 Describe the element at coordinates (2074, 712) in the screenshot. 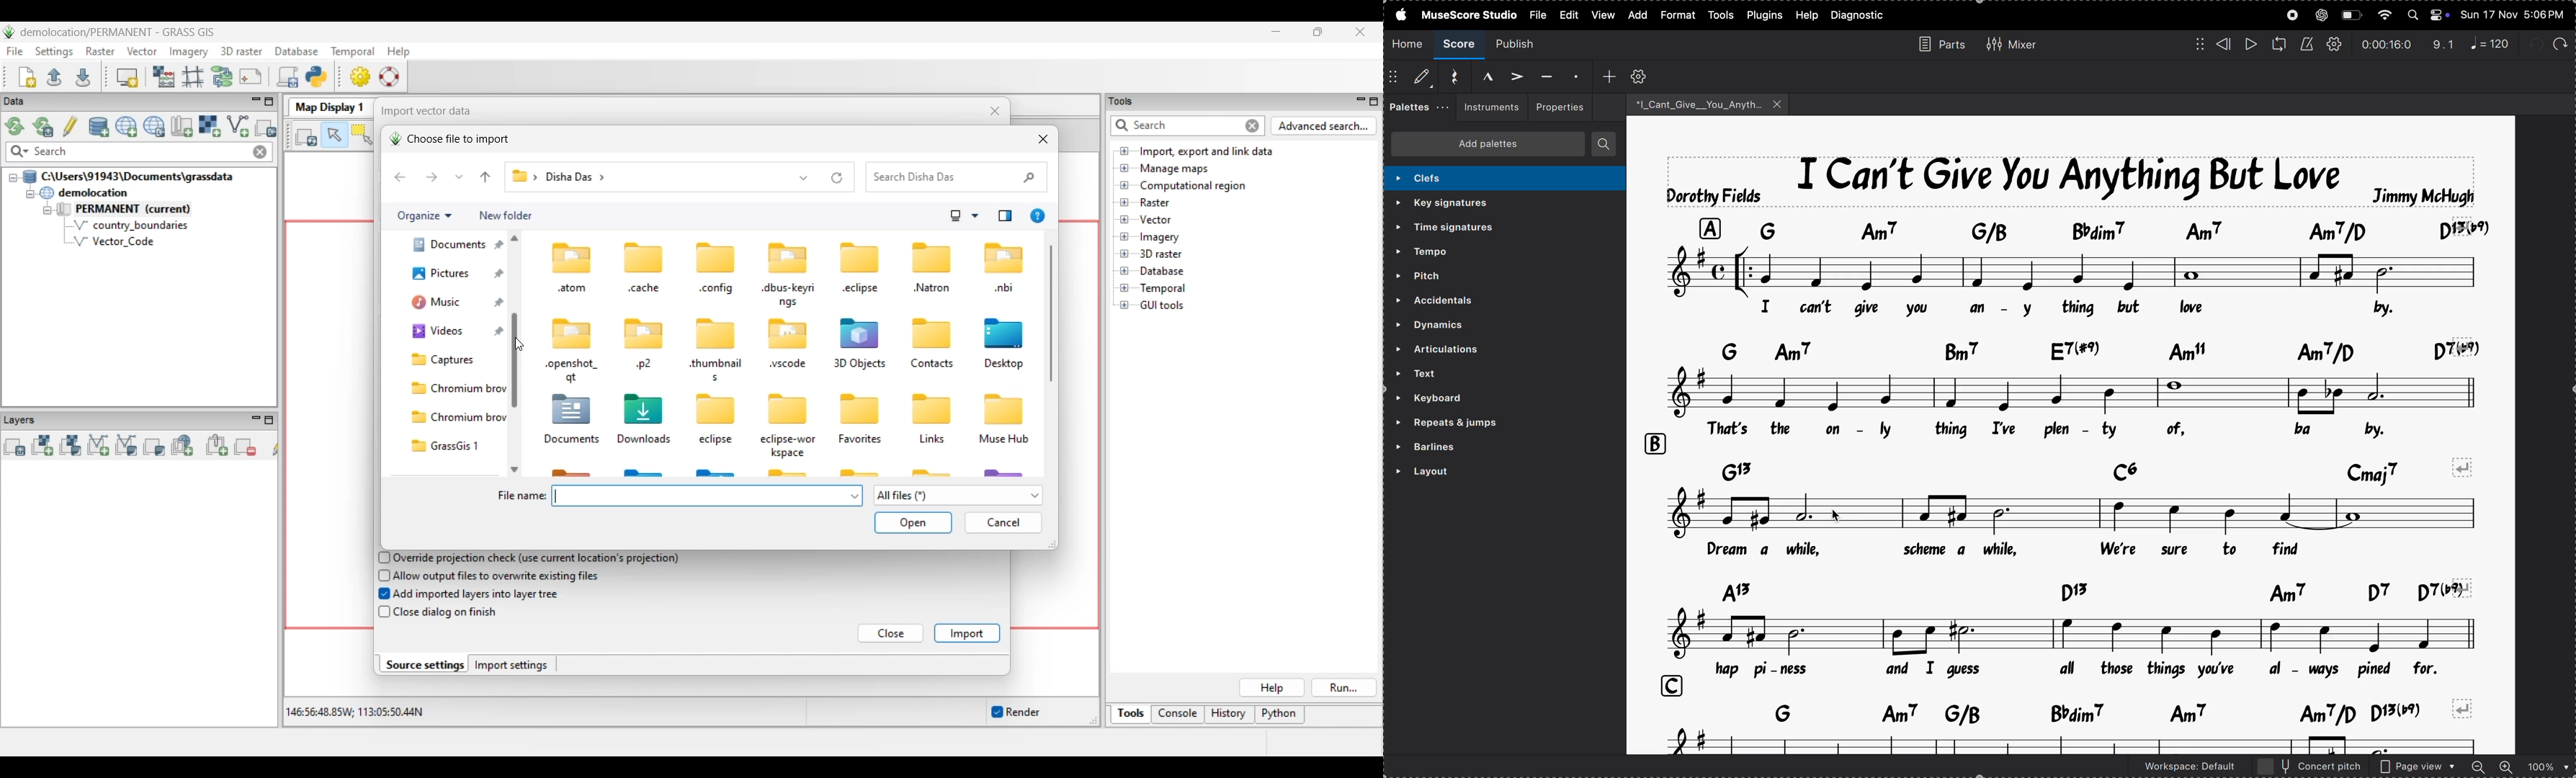

I see `key notes` at that location.